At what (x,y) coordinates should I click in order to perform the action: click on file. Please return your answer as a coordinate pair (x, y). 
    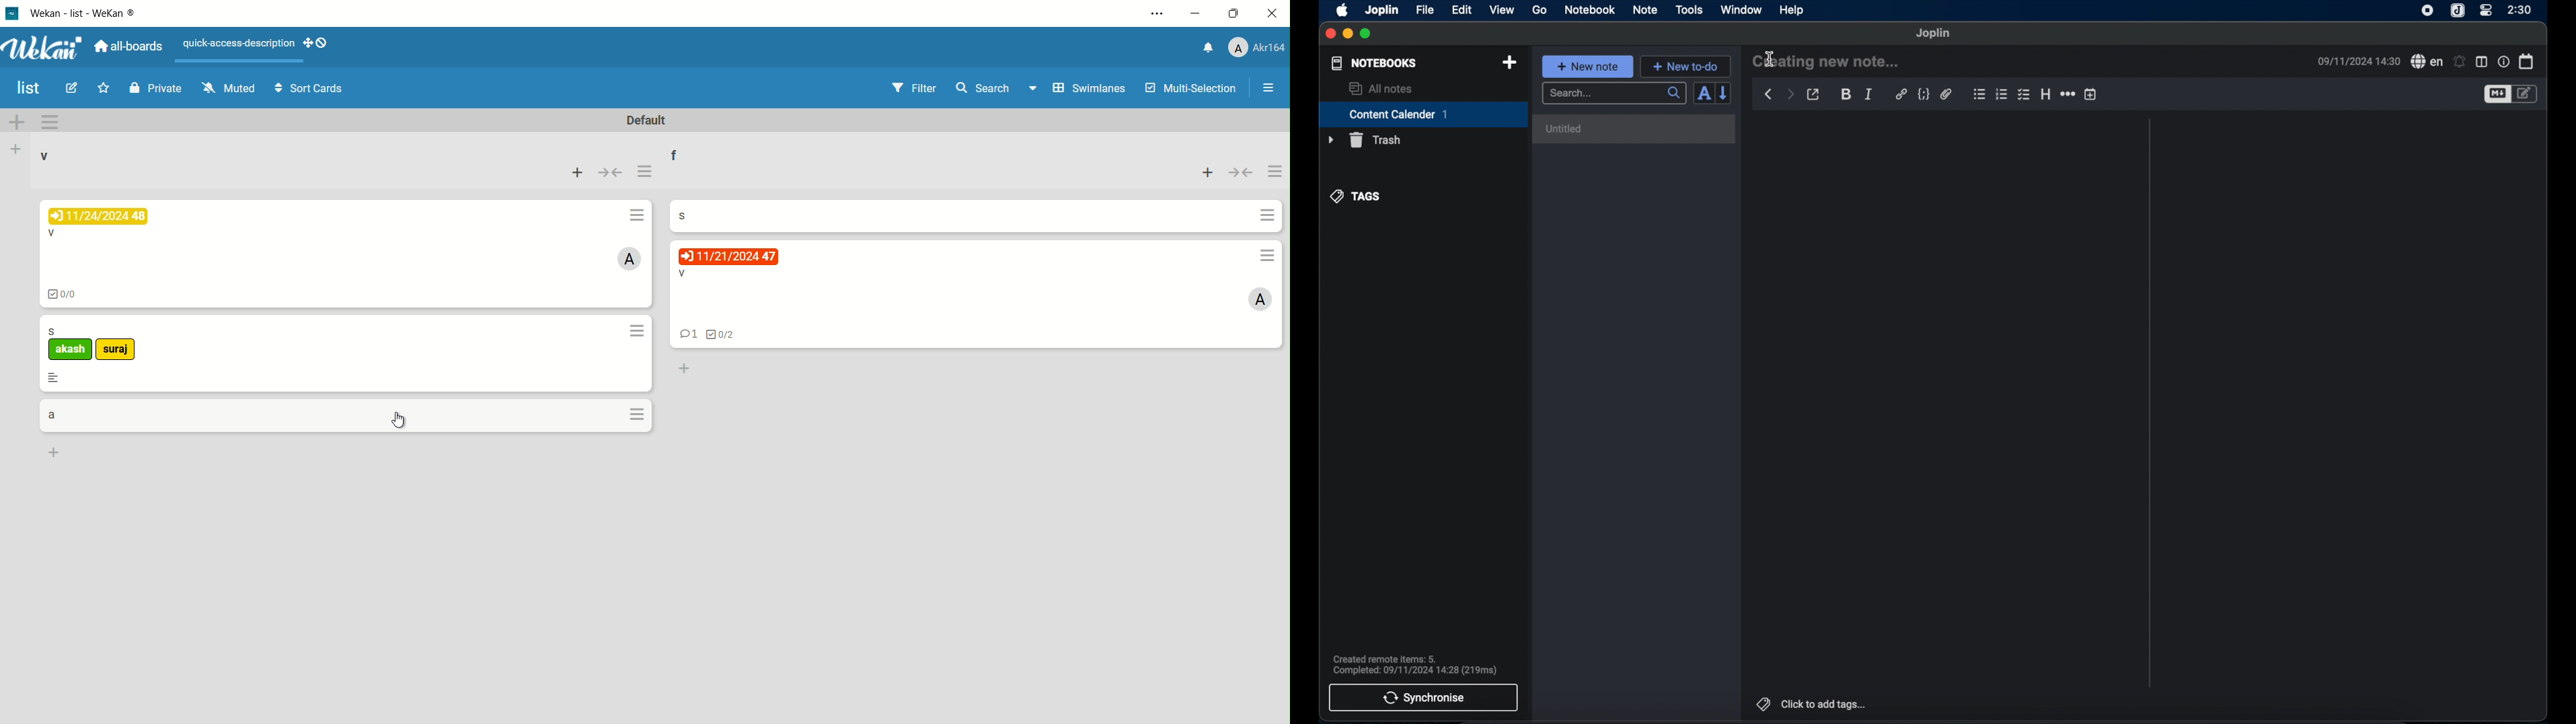
    Looking at the image, I should click on (1426, 10).